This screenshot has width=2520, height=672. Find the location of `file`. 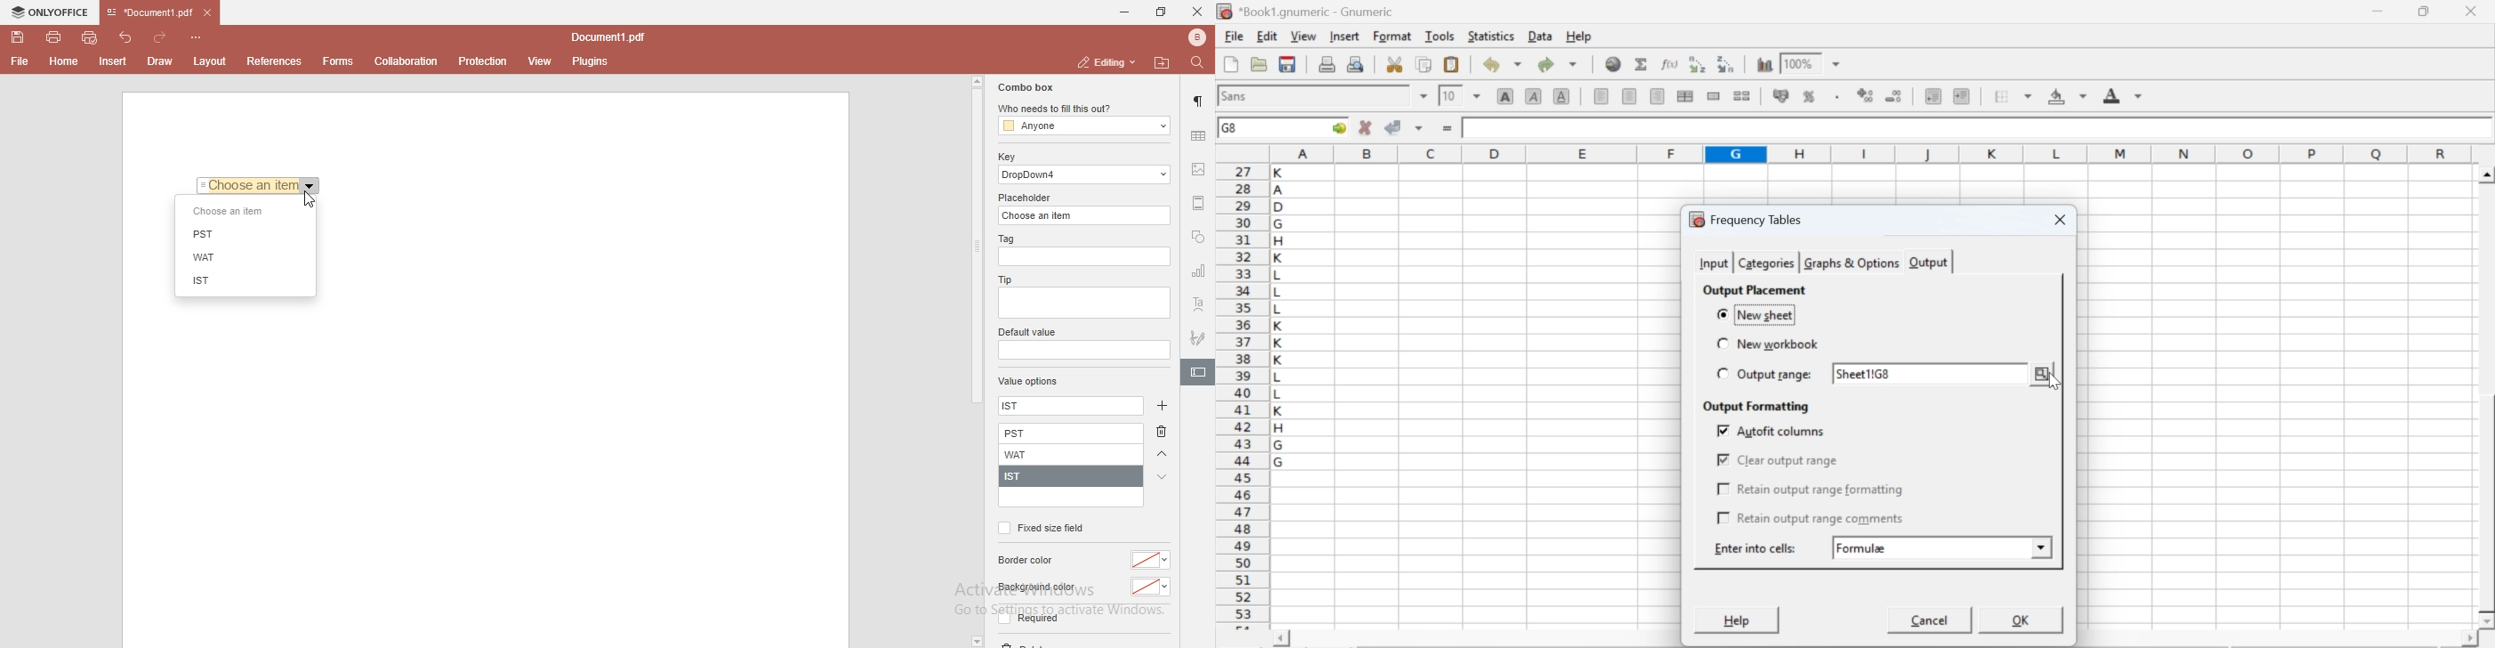

file is located at coordinates (1233, 37).